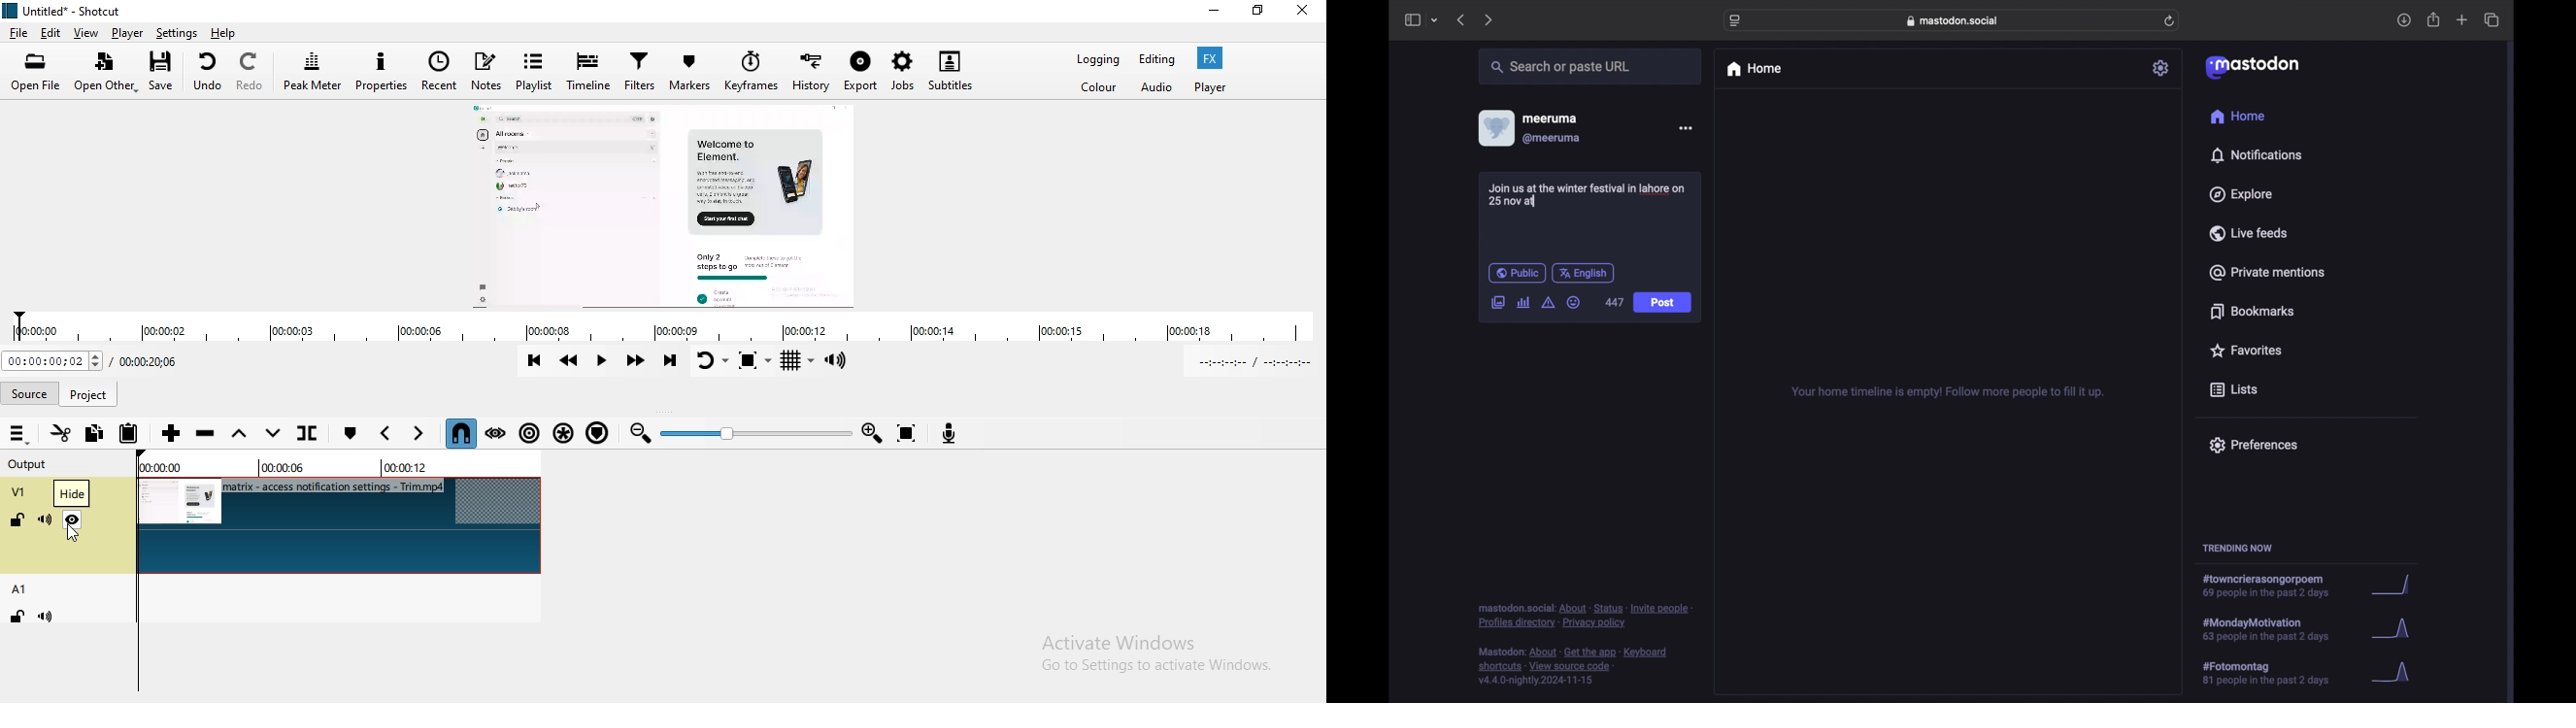 This screenshot has width=2576, height=728. Describe the element at coordinates (330, 467) in the screenshot. I see `Time markers` at that location.